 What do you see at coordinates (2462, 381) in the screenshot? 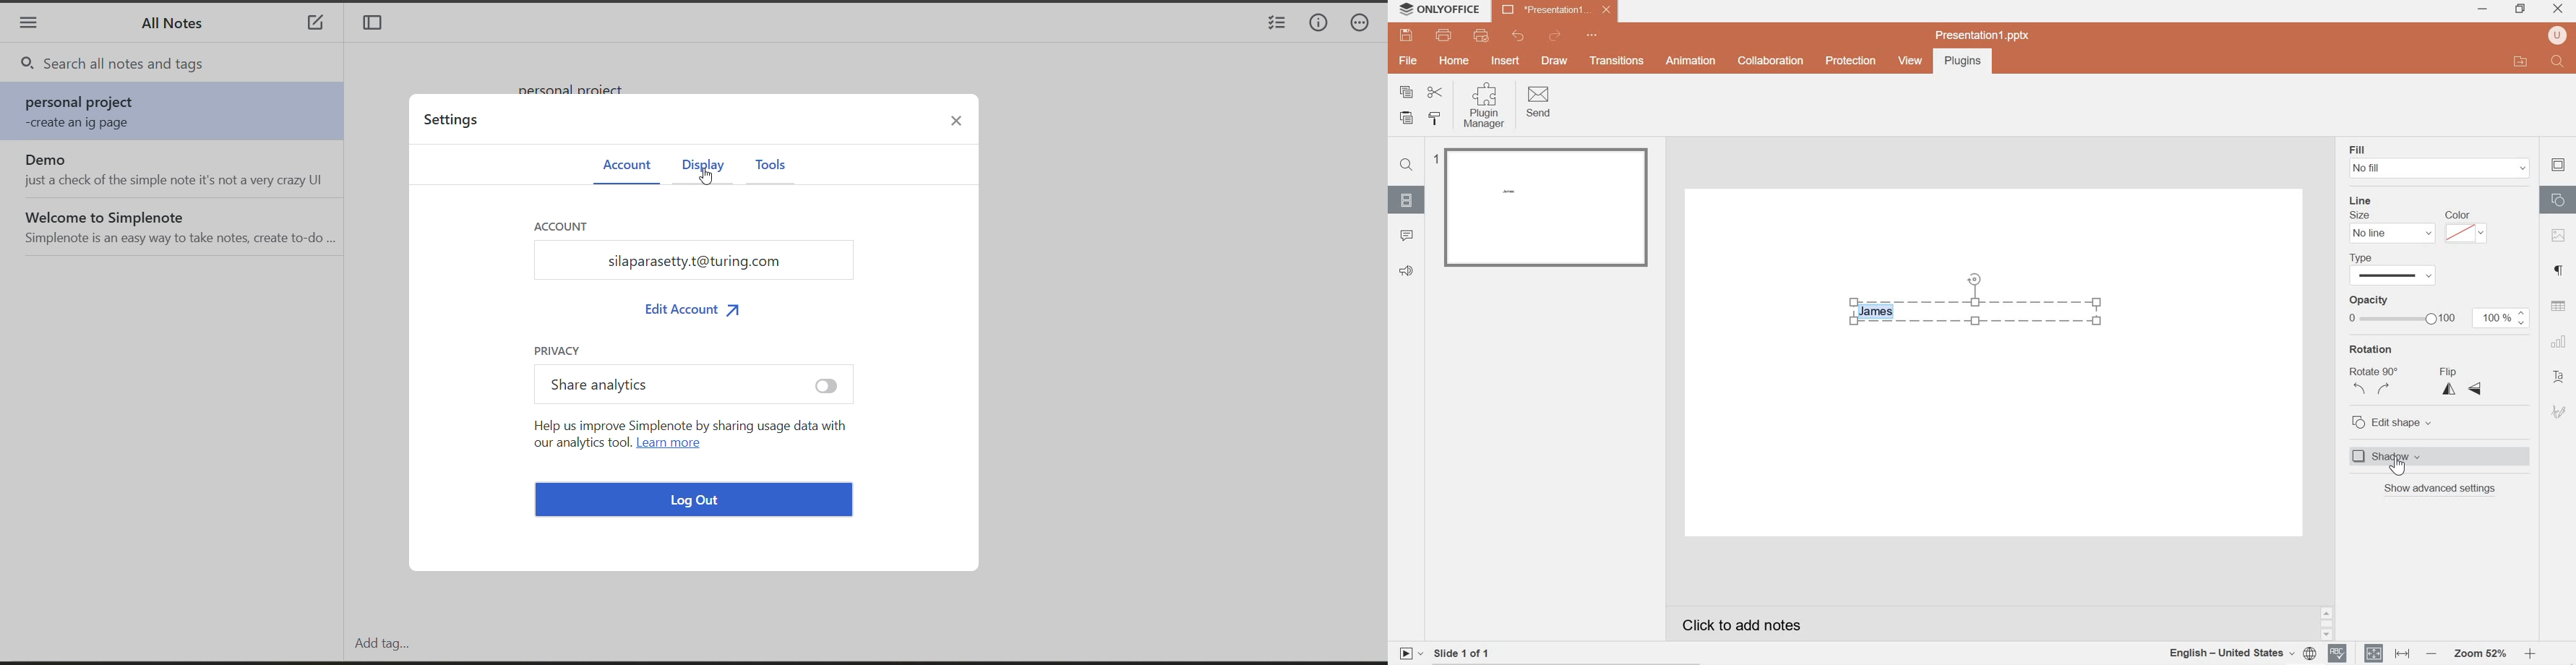
I see `flip` at bounding box center [2462, 381].